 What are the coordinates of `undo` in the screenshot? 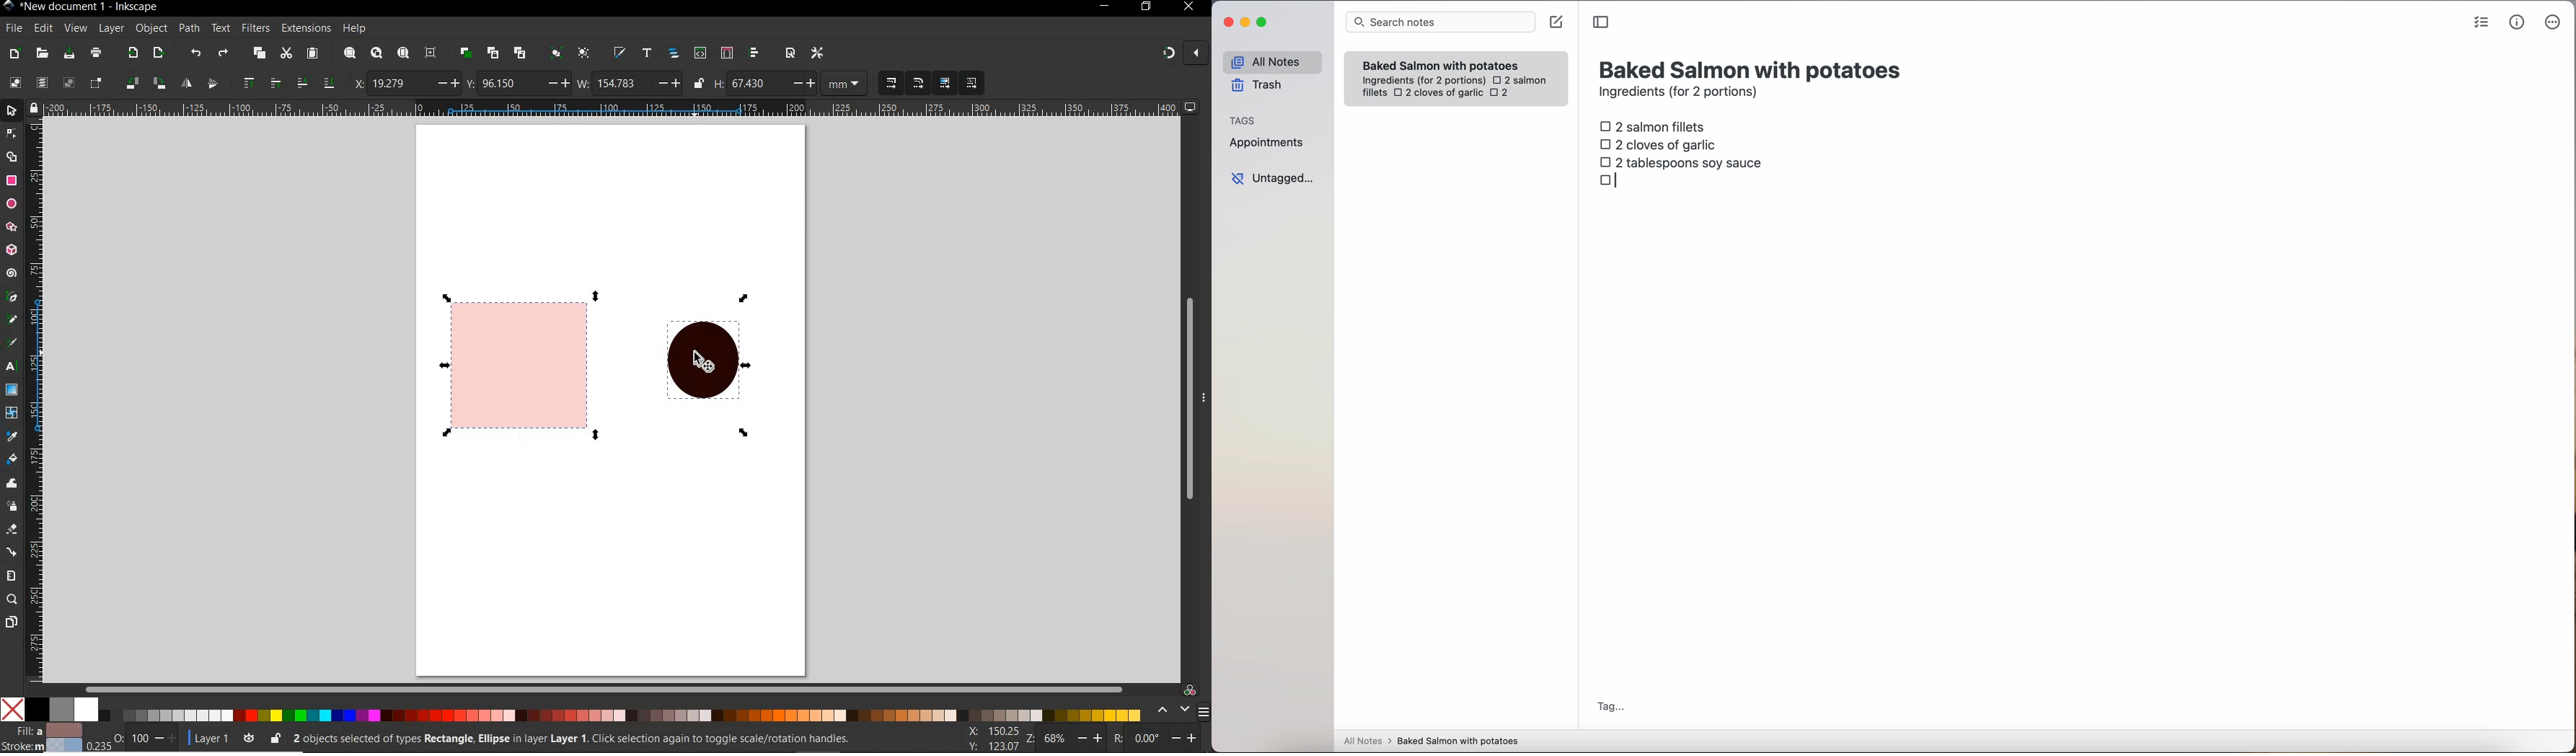 It's located at (197, 55).